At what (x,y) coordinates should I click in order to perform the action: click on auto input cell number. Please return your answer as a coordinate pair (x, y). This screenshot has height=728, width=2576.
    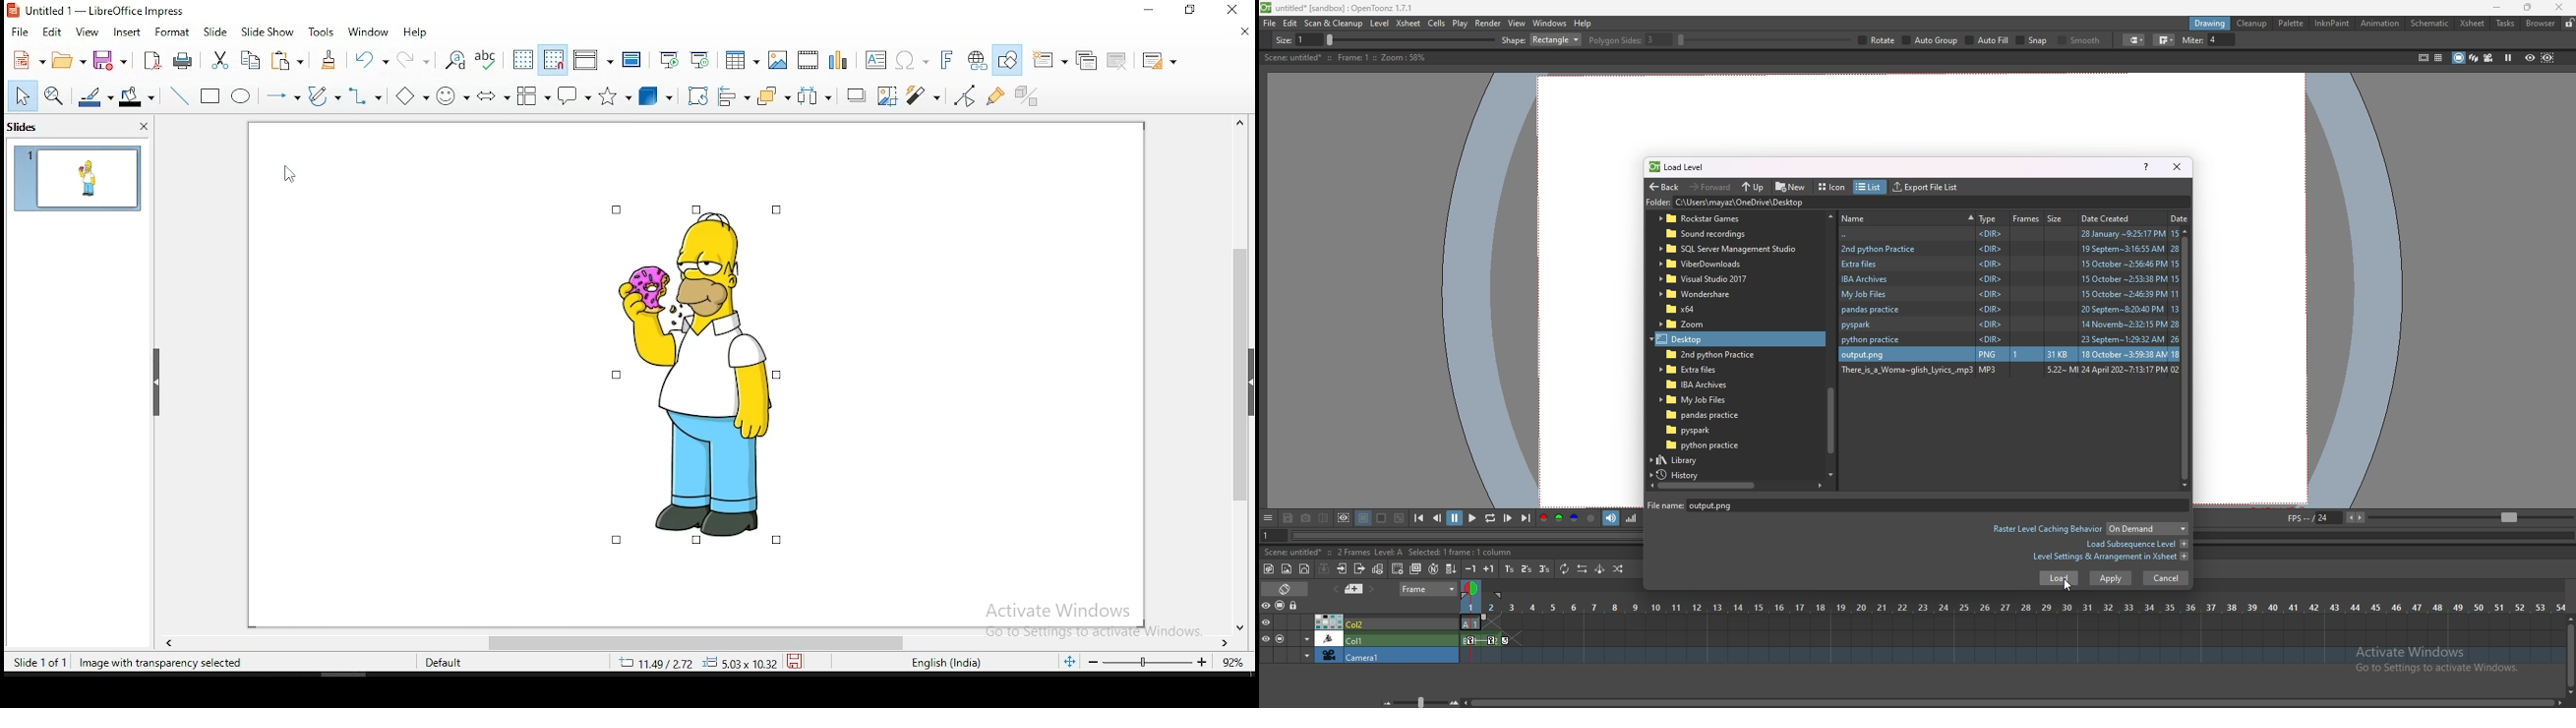
    Looking at the image, I should click on (1433, 569).